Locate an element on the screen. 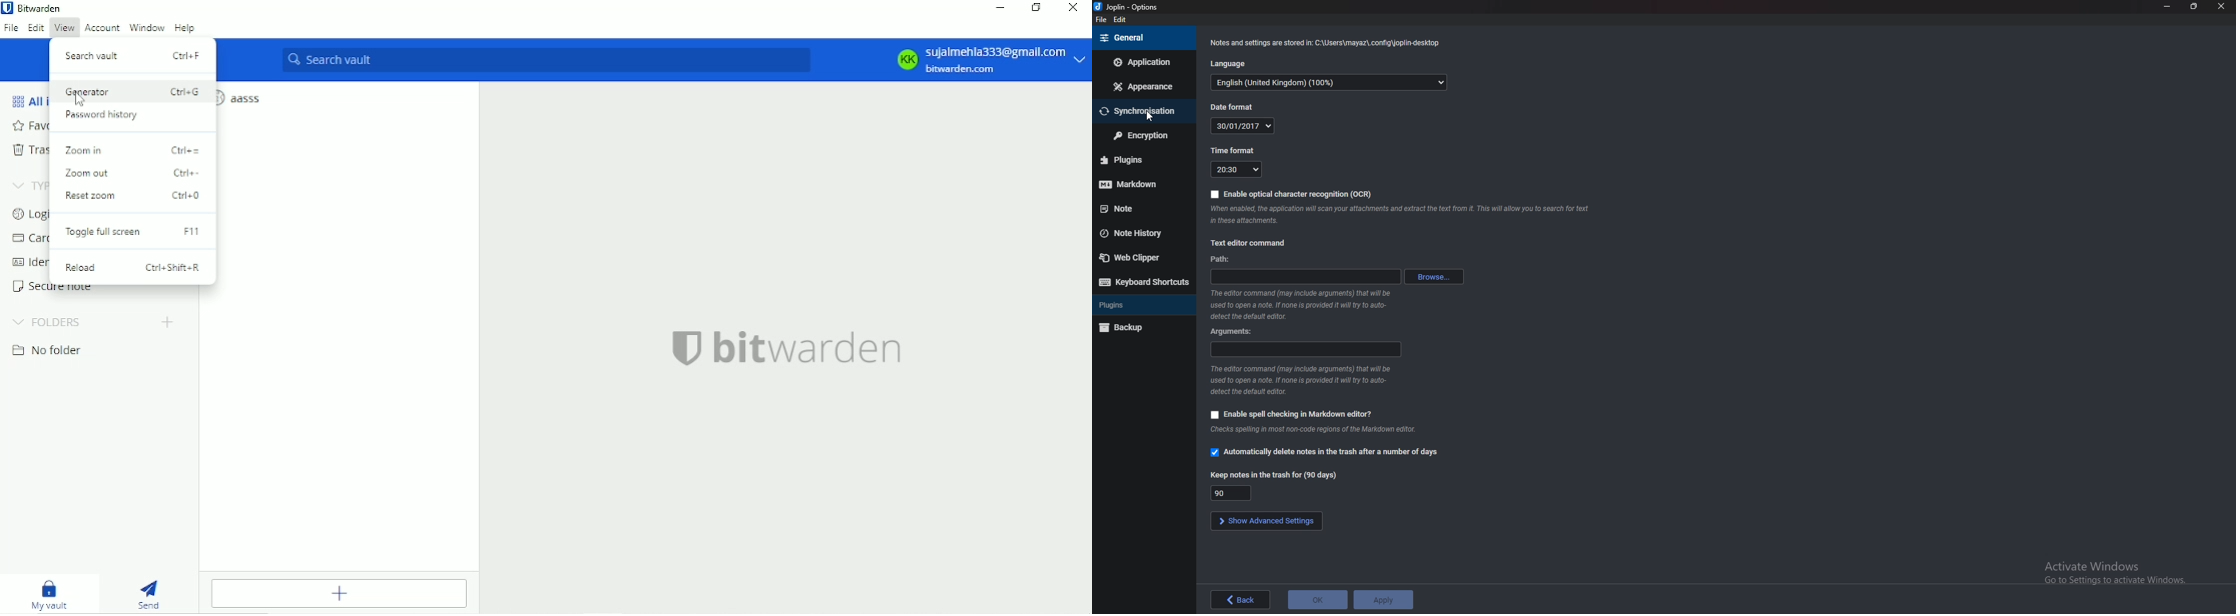  arguments is located at coordinates (1233, 332).